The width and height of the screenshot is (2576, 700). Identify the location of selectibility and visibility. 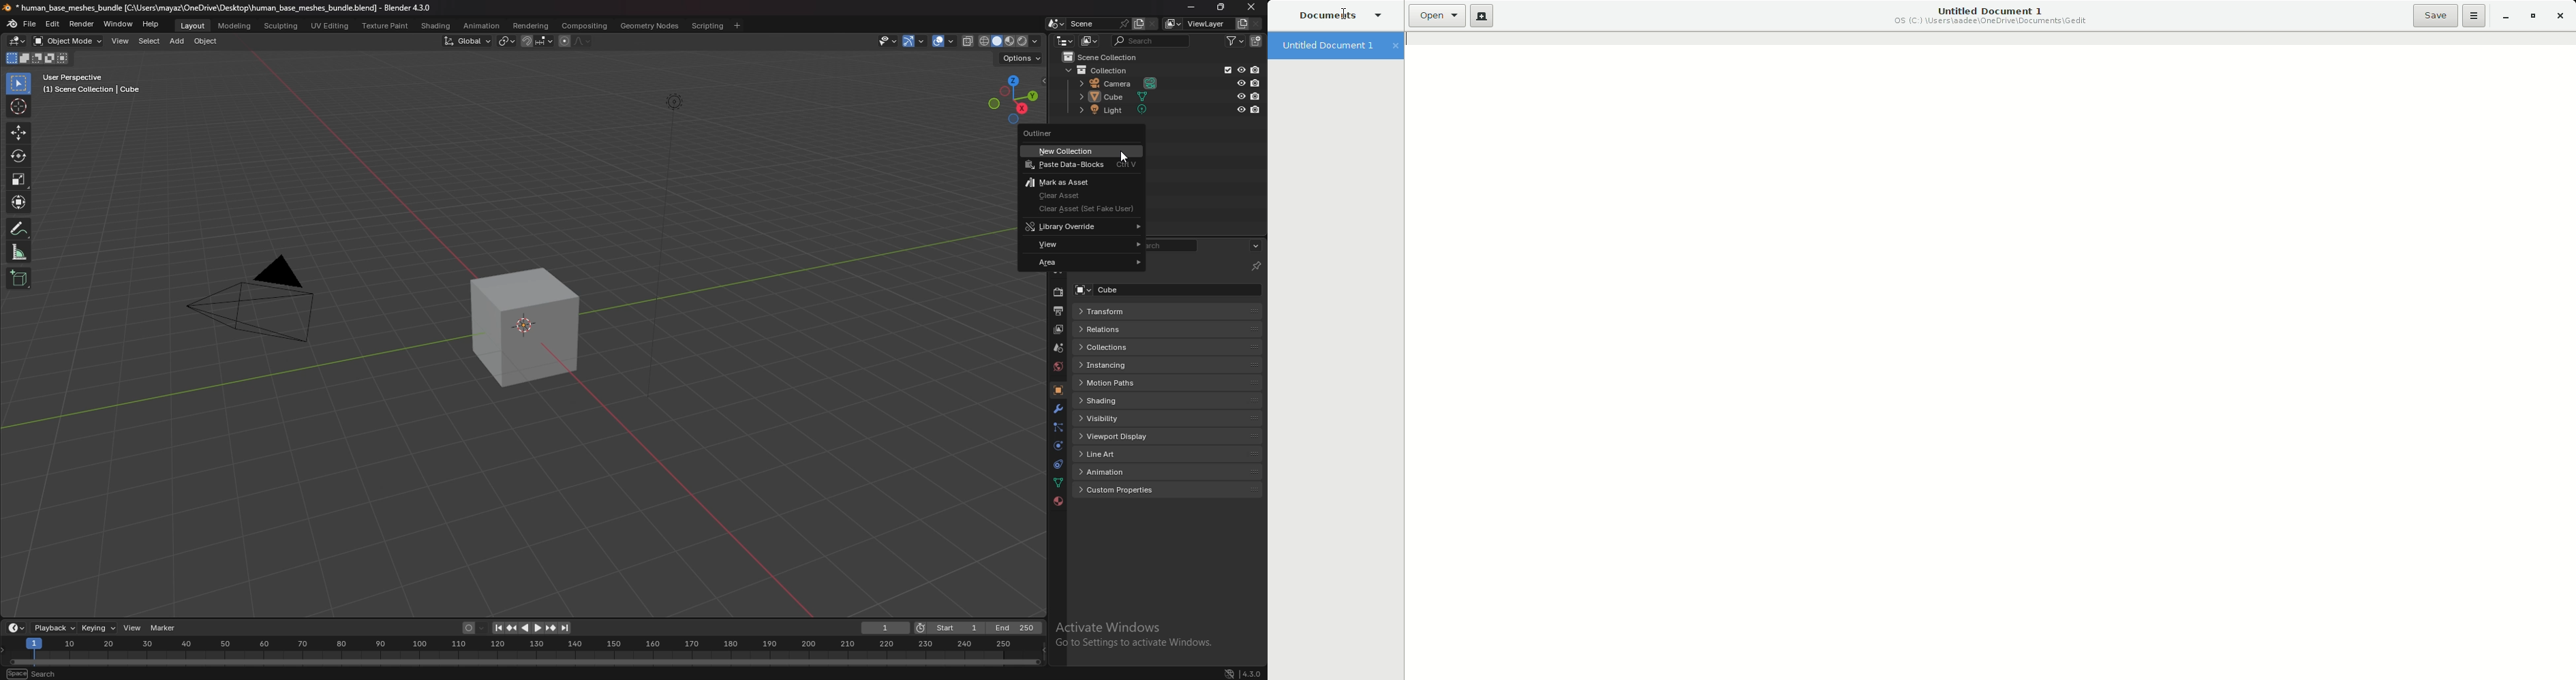
(889, 41).